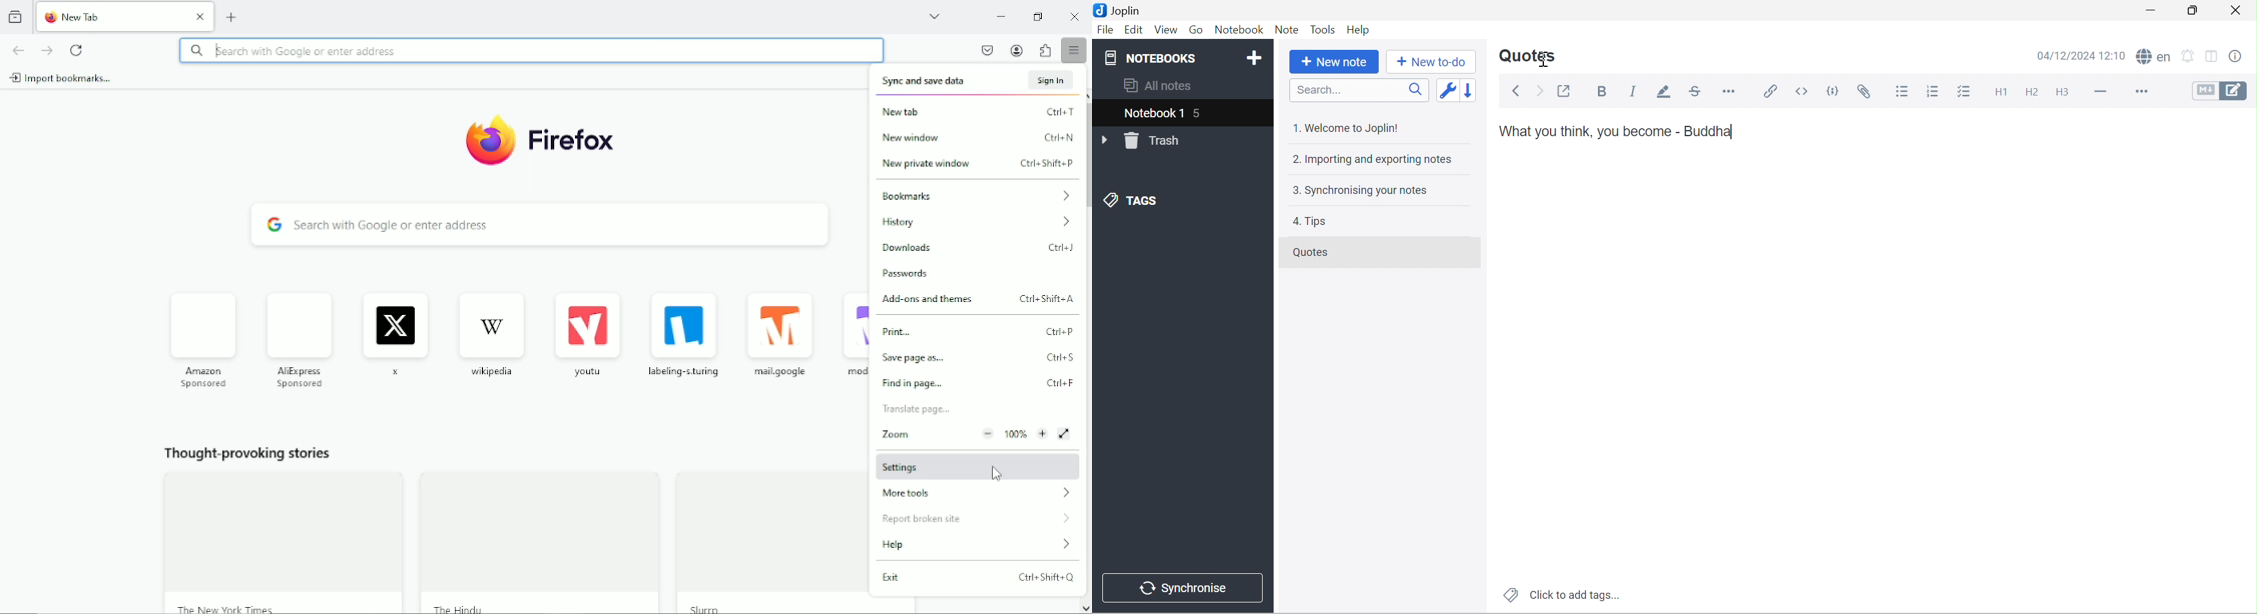  Describe the element at coordinates (1540, 92) in the screenshot. I see `Forward` at that location.